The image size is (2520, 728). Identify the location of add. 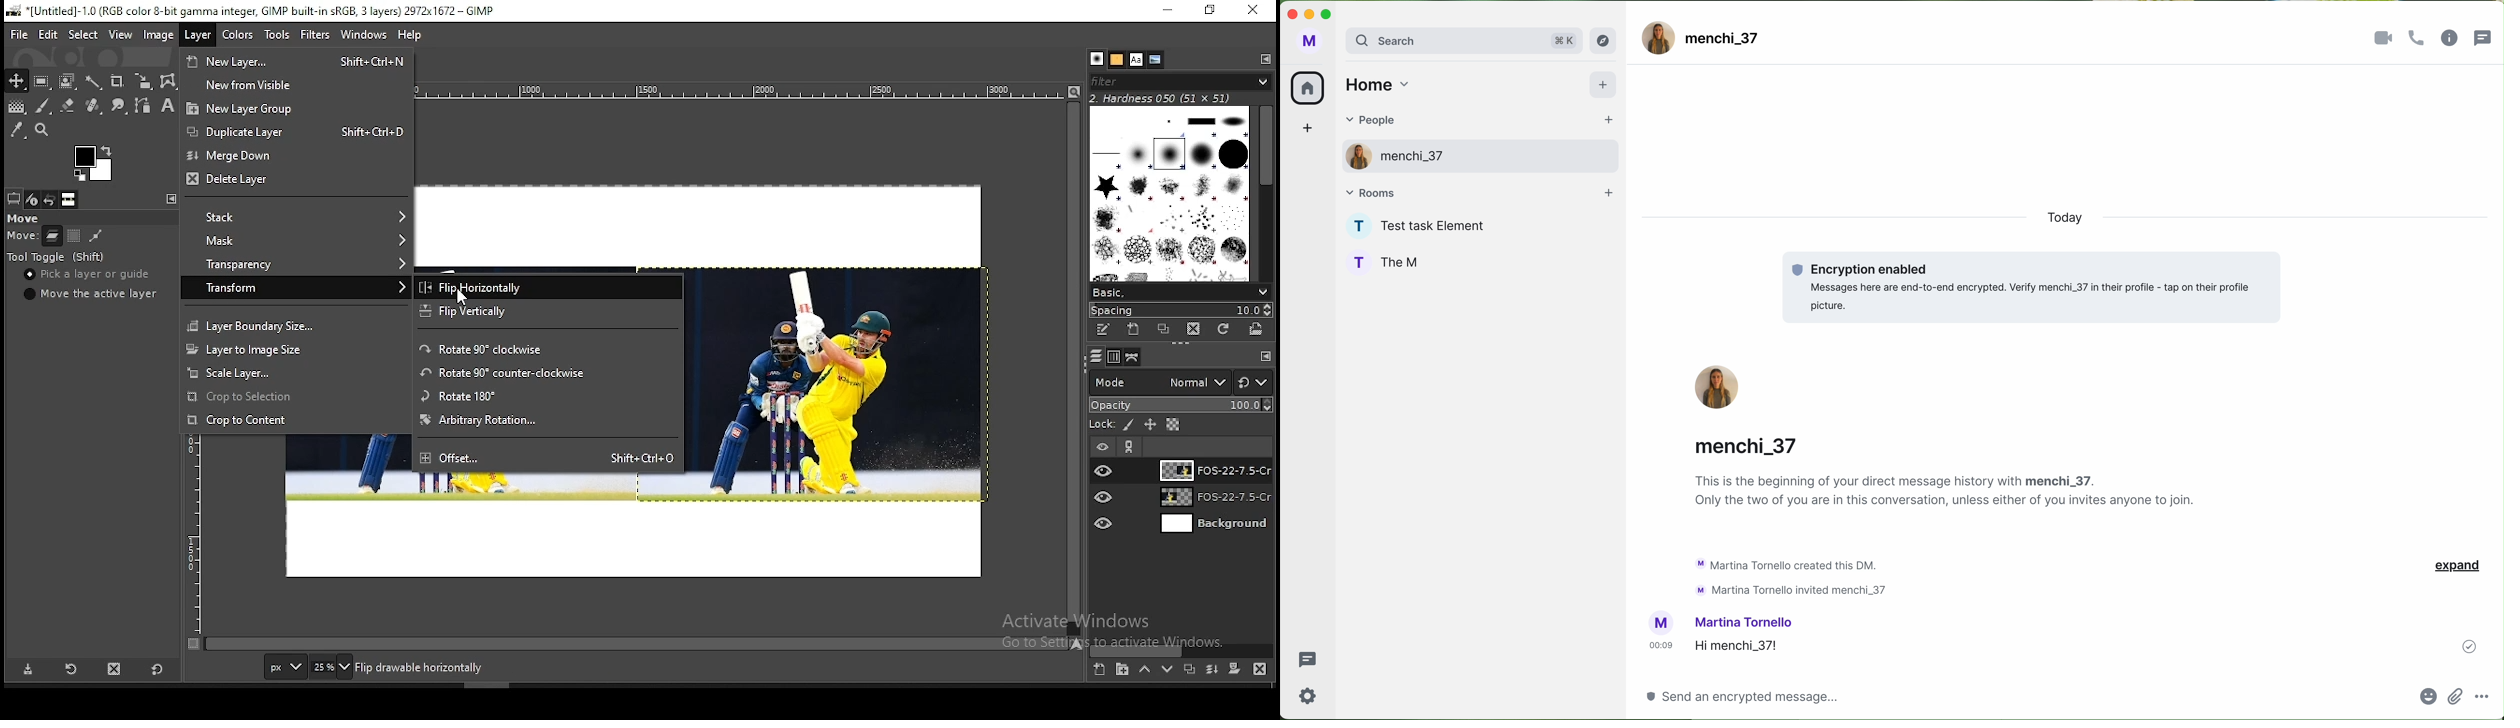
(1606, 191).